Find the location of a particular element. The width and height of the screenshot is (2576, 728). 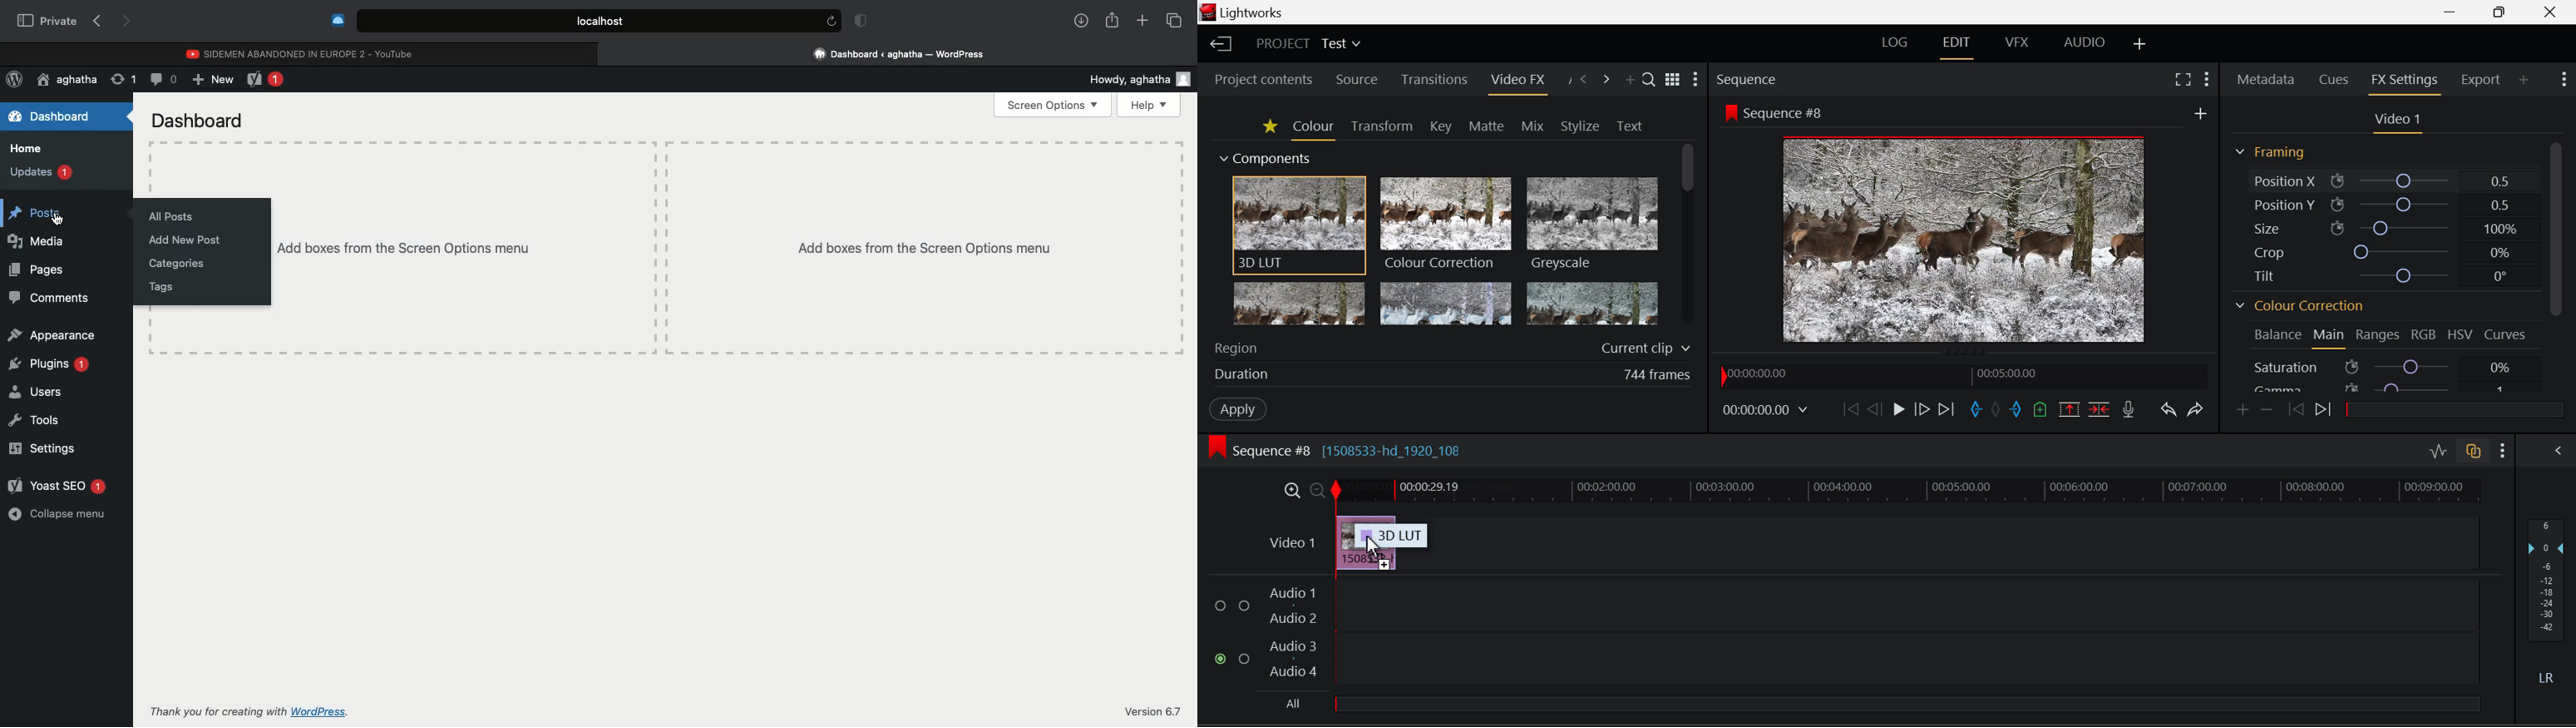

refresh is located at coordinates (830, 21).